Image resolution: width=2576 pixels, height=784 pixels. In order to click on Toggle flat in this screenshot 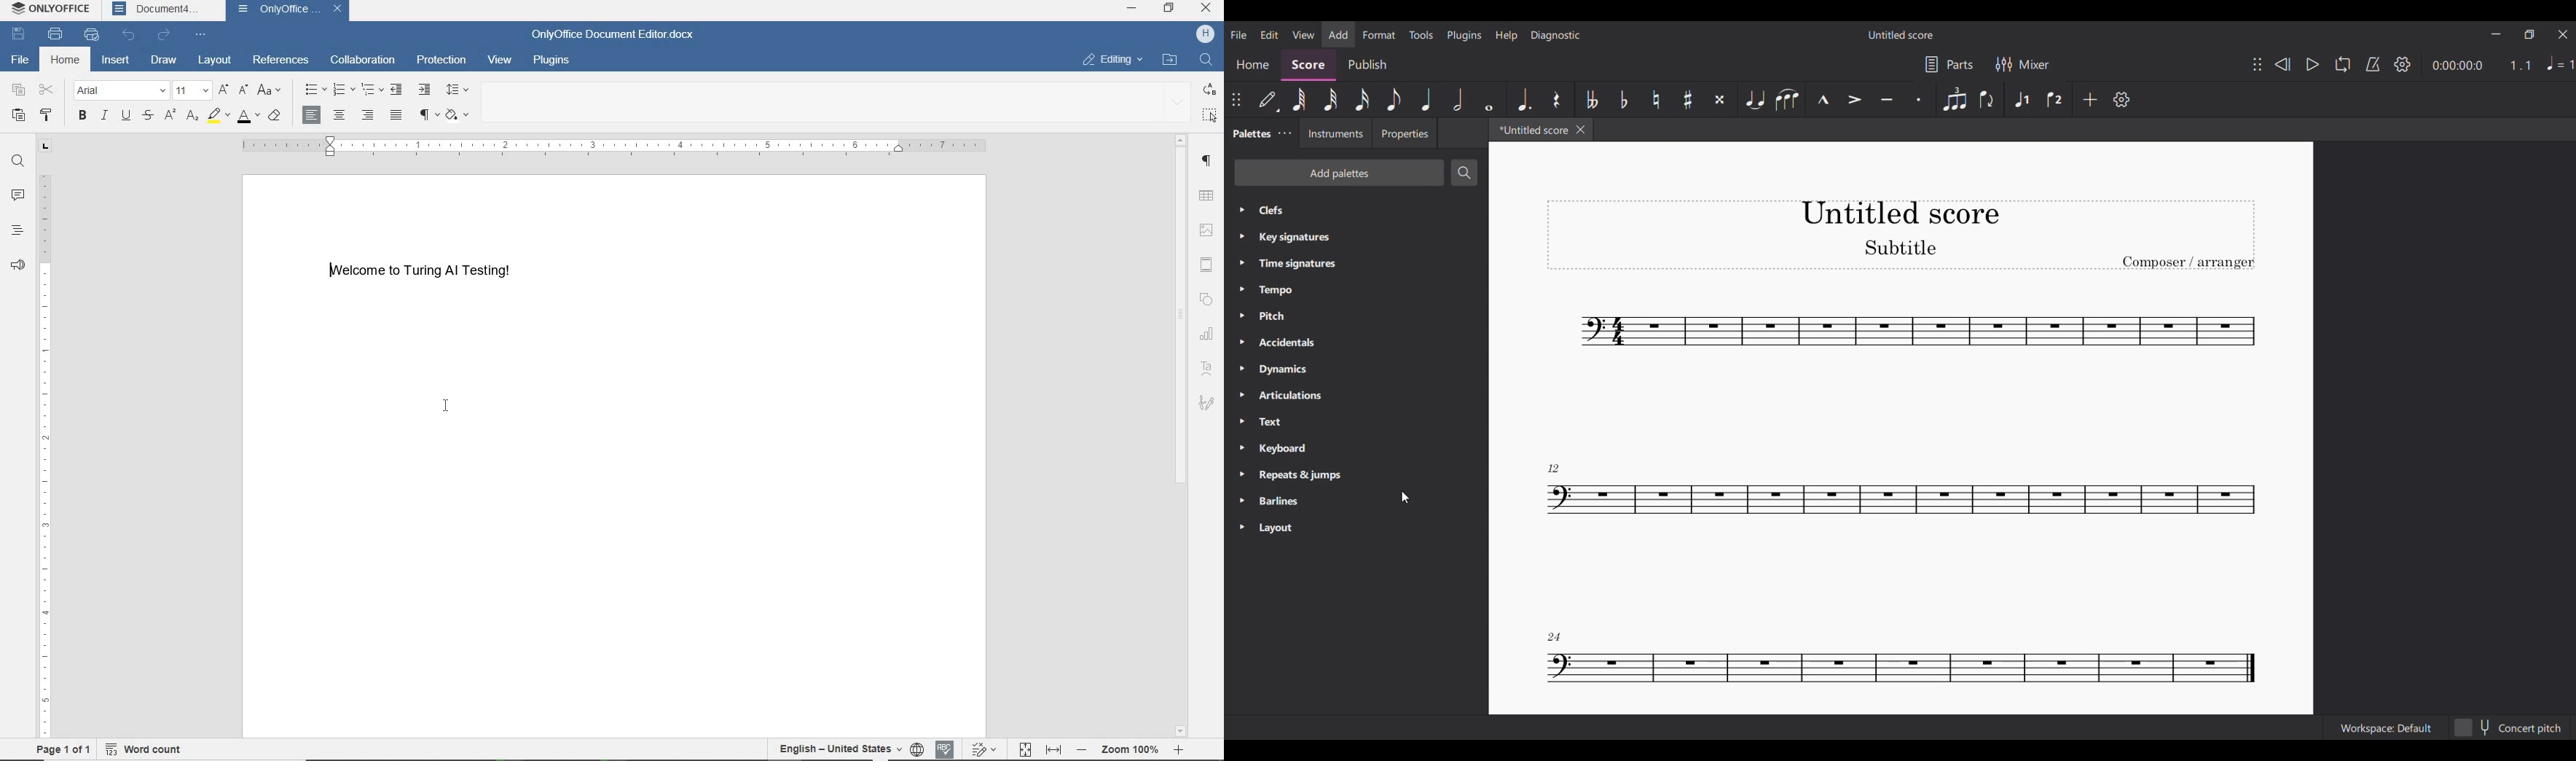, I will do `click(1854, 97)`.